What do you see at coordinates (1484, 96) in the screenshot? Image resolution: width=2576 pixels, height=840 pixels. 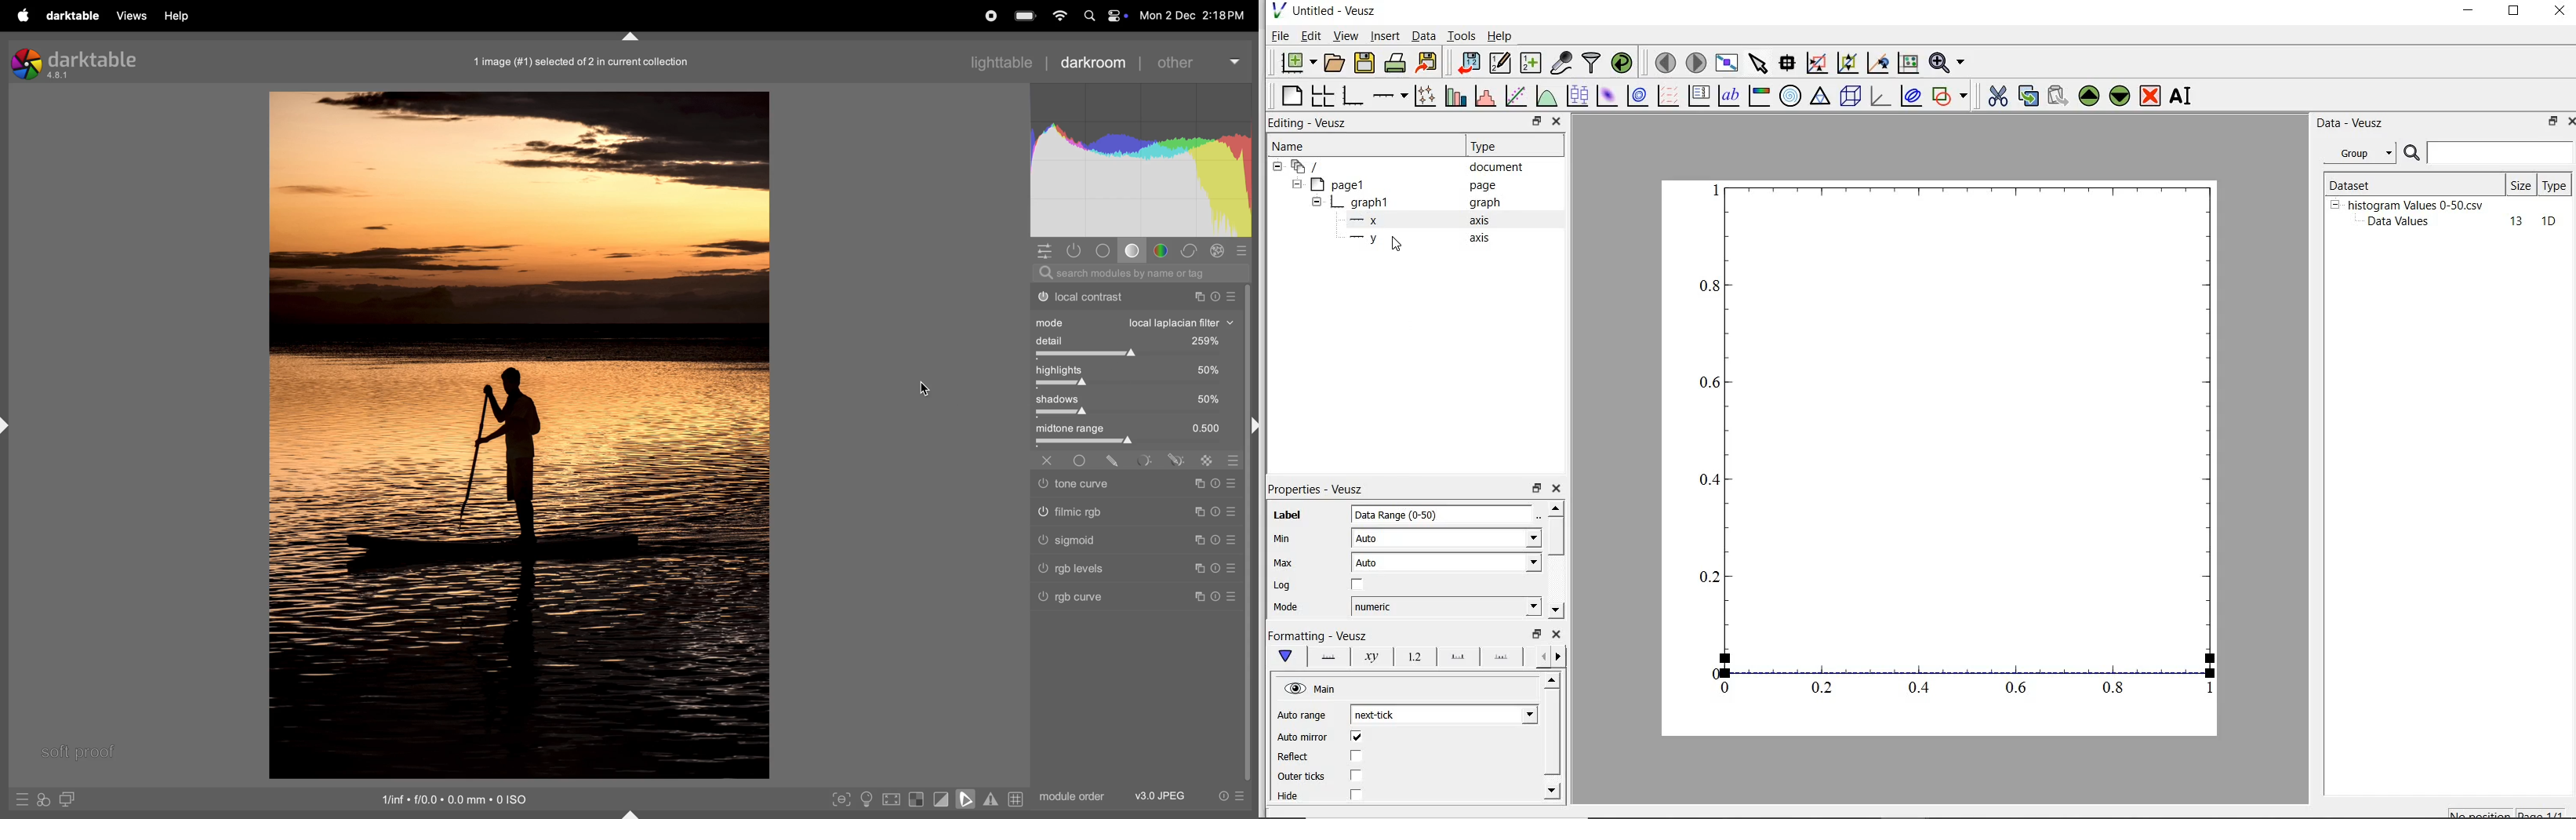 I see `histogram of a dataset` at bounding box center [1484, 96].